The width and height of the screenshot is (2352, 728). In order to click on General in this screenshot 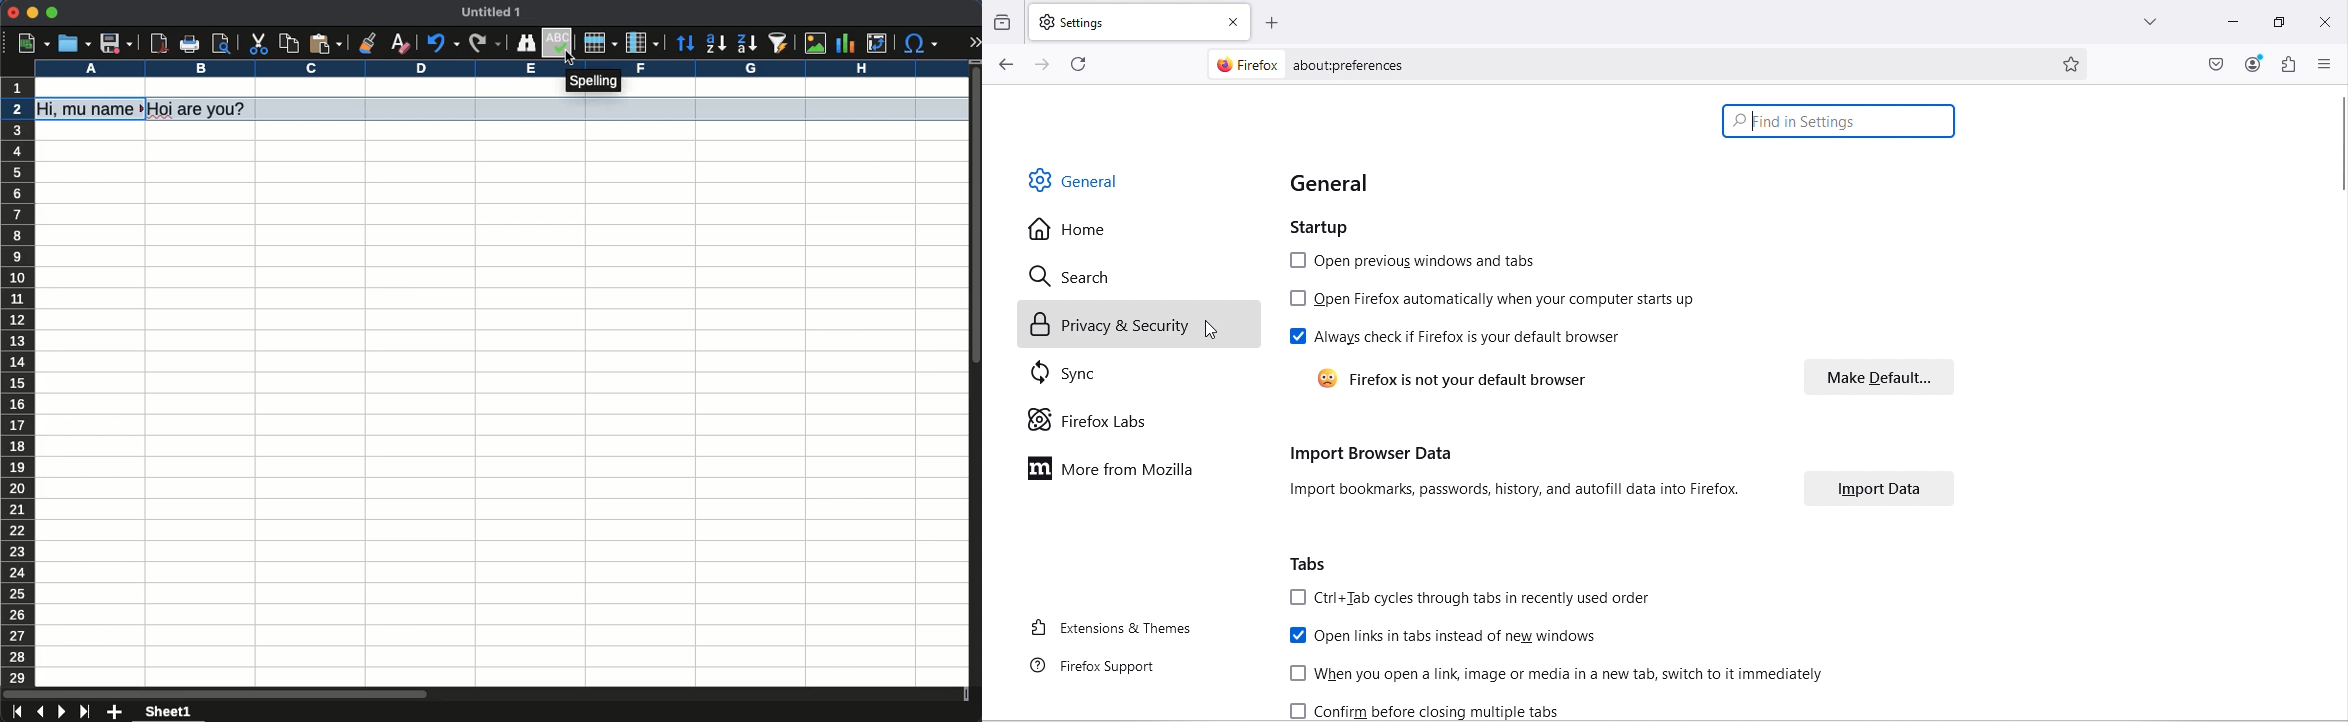, I will do `click(1073, 180)`.